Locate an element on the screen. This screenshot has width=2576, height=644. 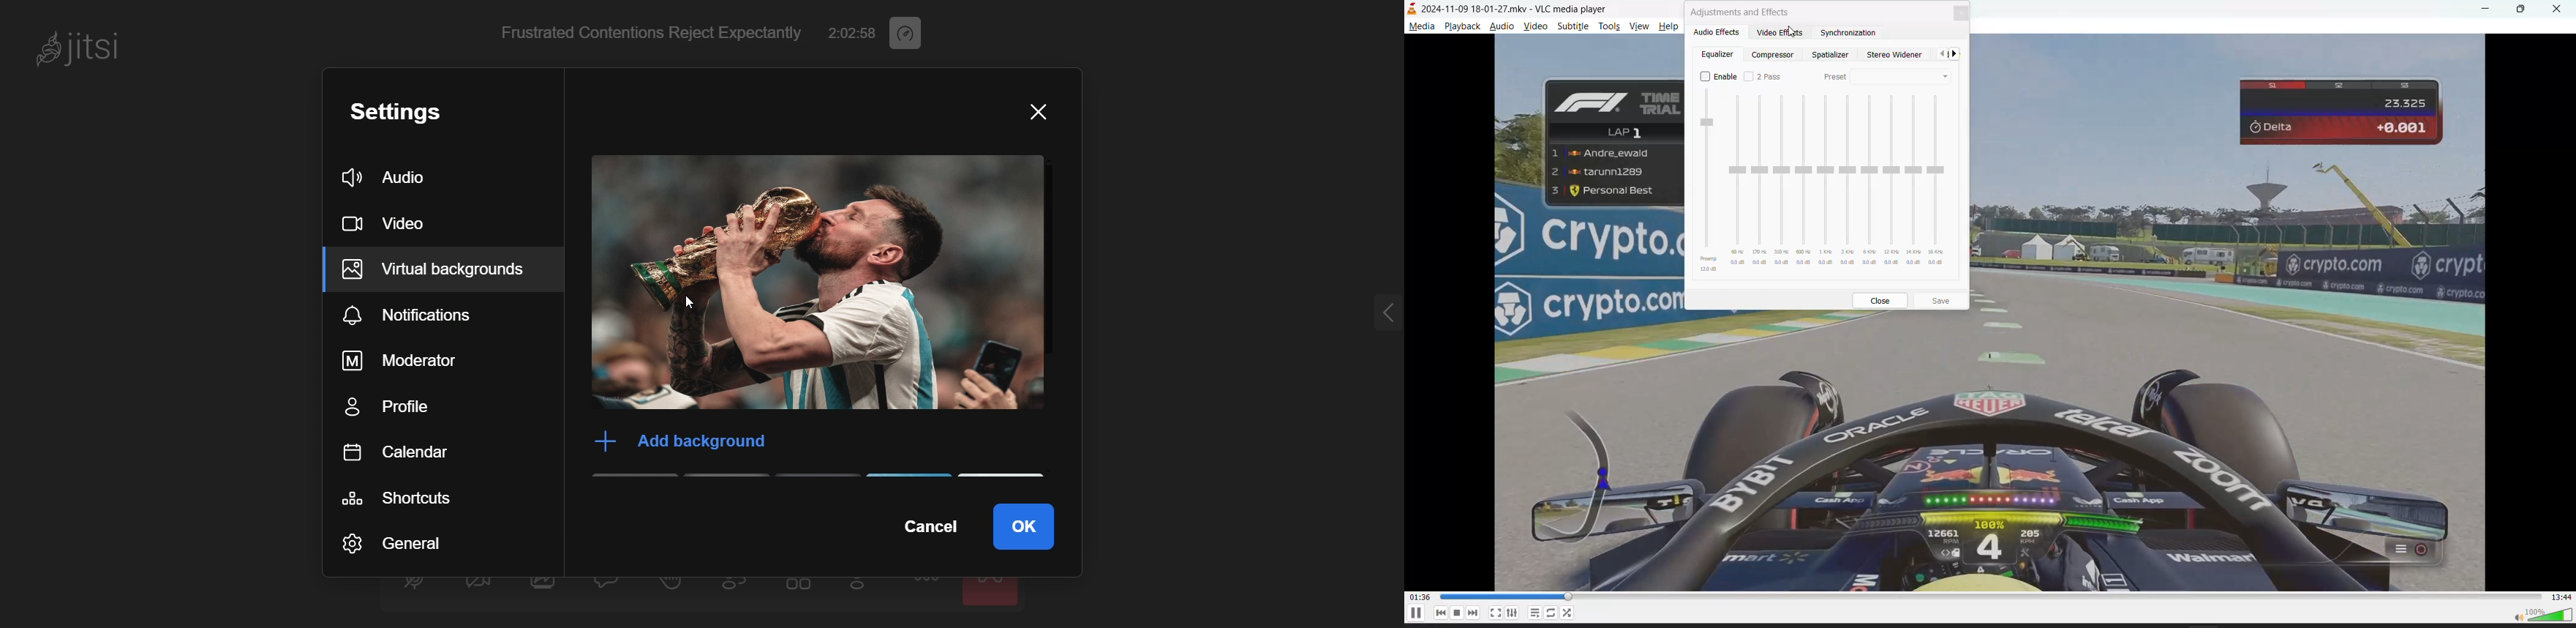
adjustments and effects is located at coordinates (1742, 13).